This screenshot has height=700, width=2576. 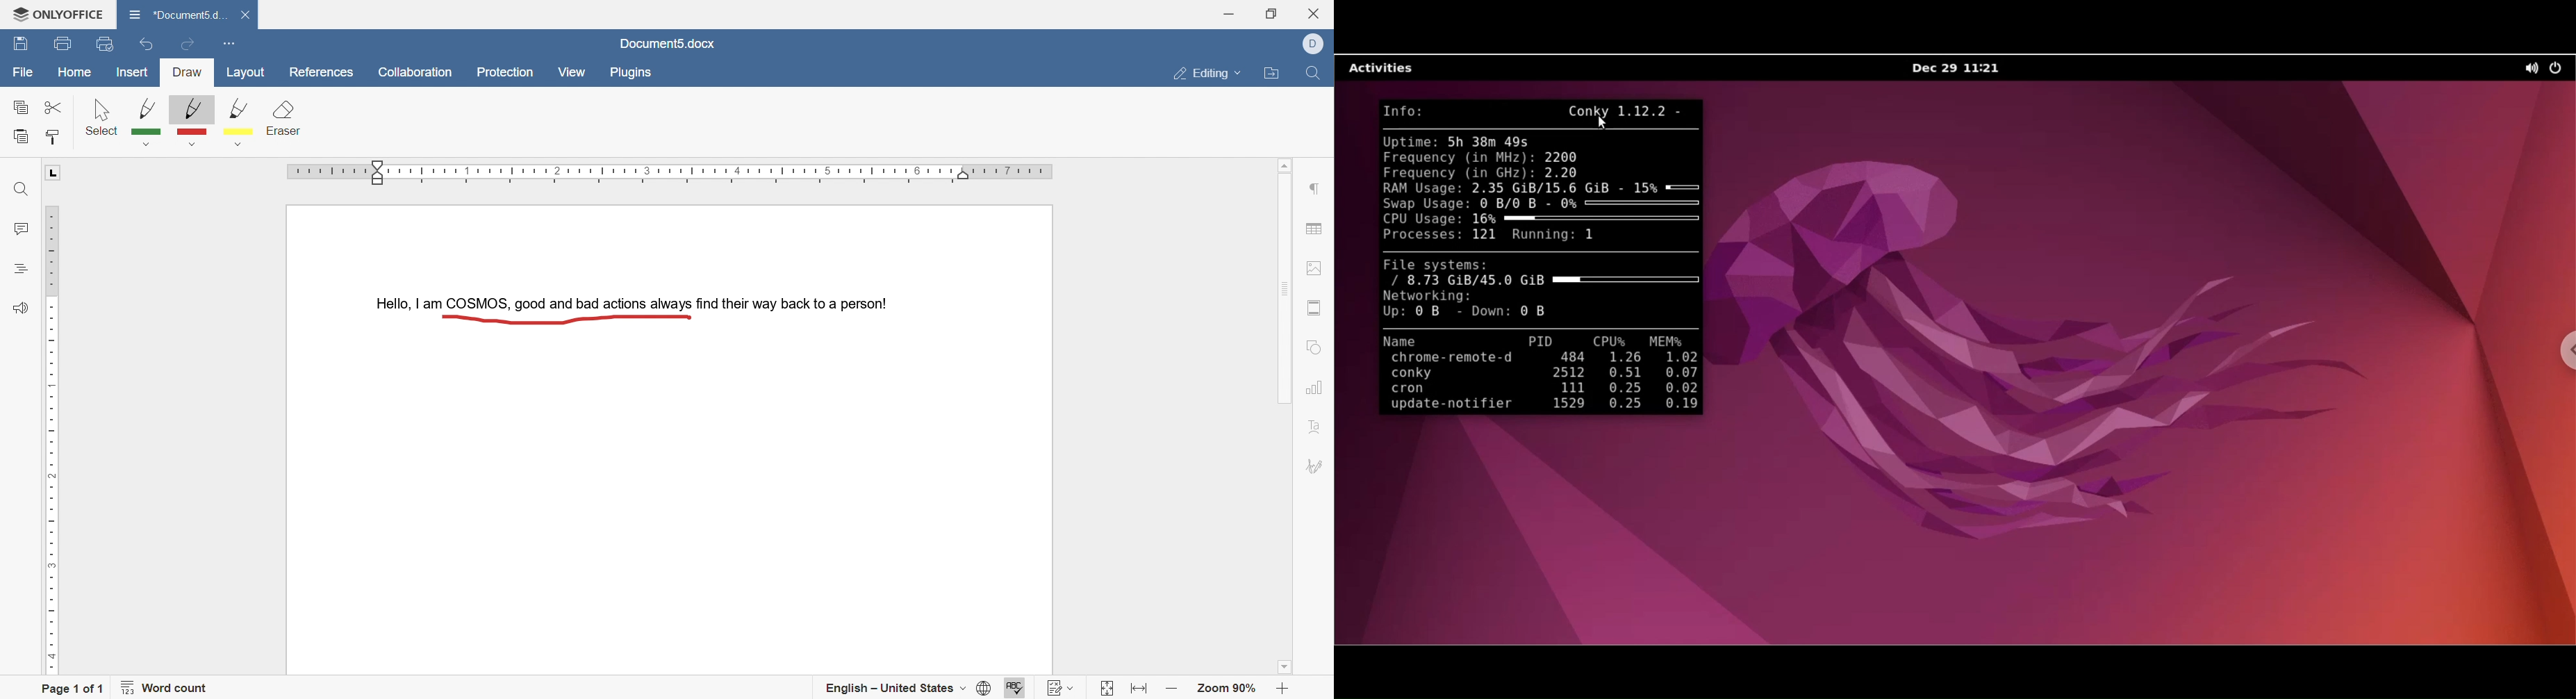 I want to click on file, so click(x=23, y=74).